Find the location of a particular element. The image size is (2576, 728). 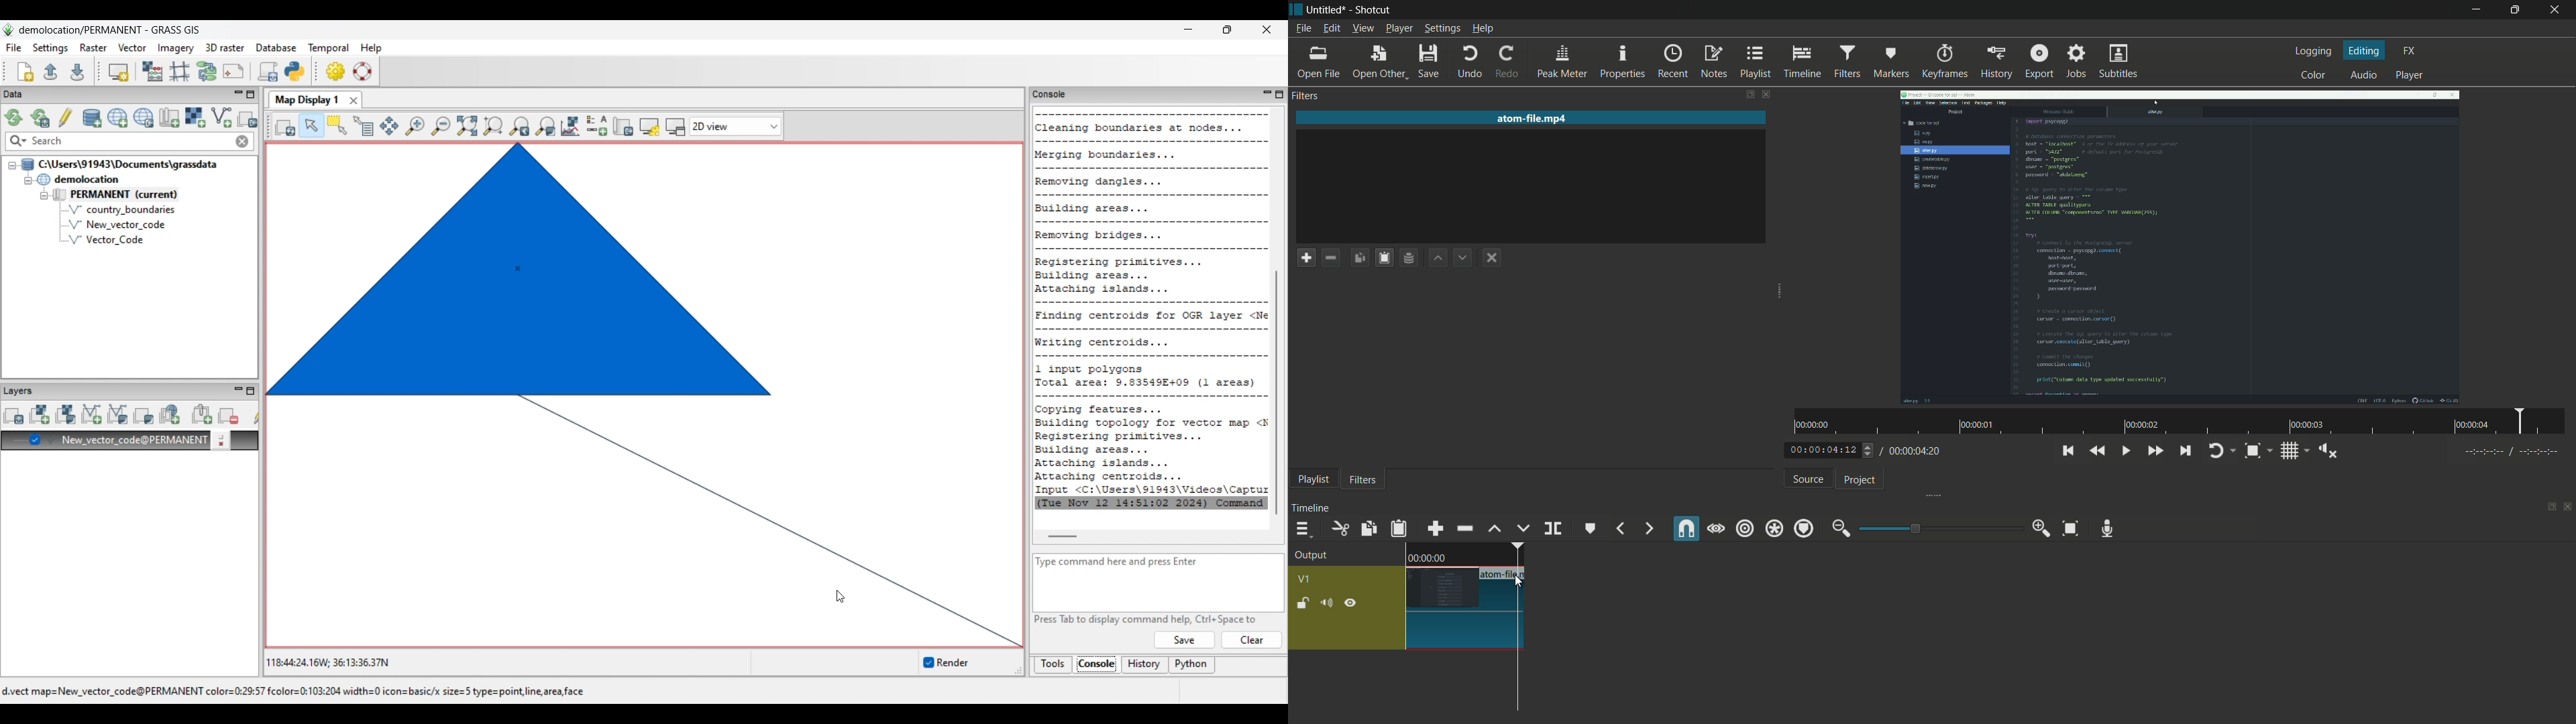

move filter down is located at coordinates (1463, 259).